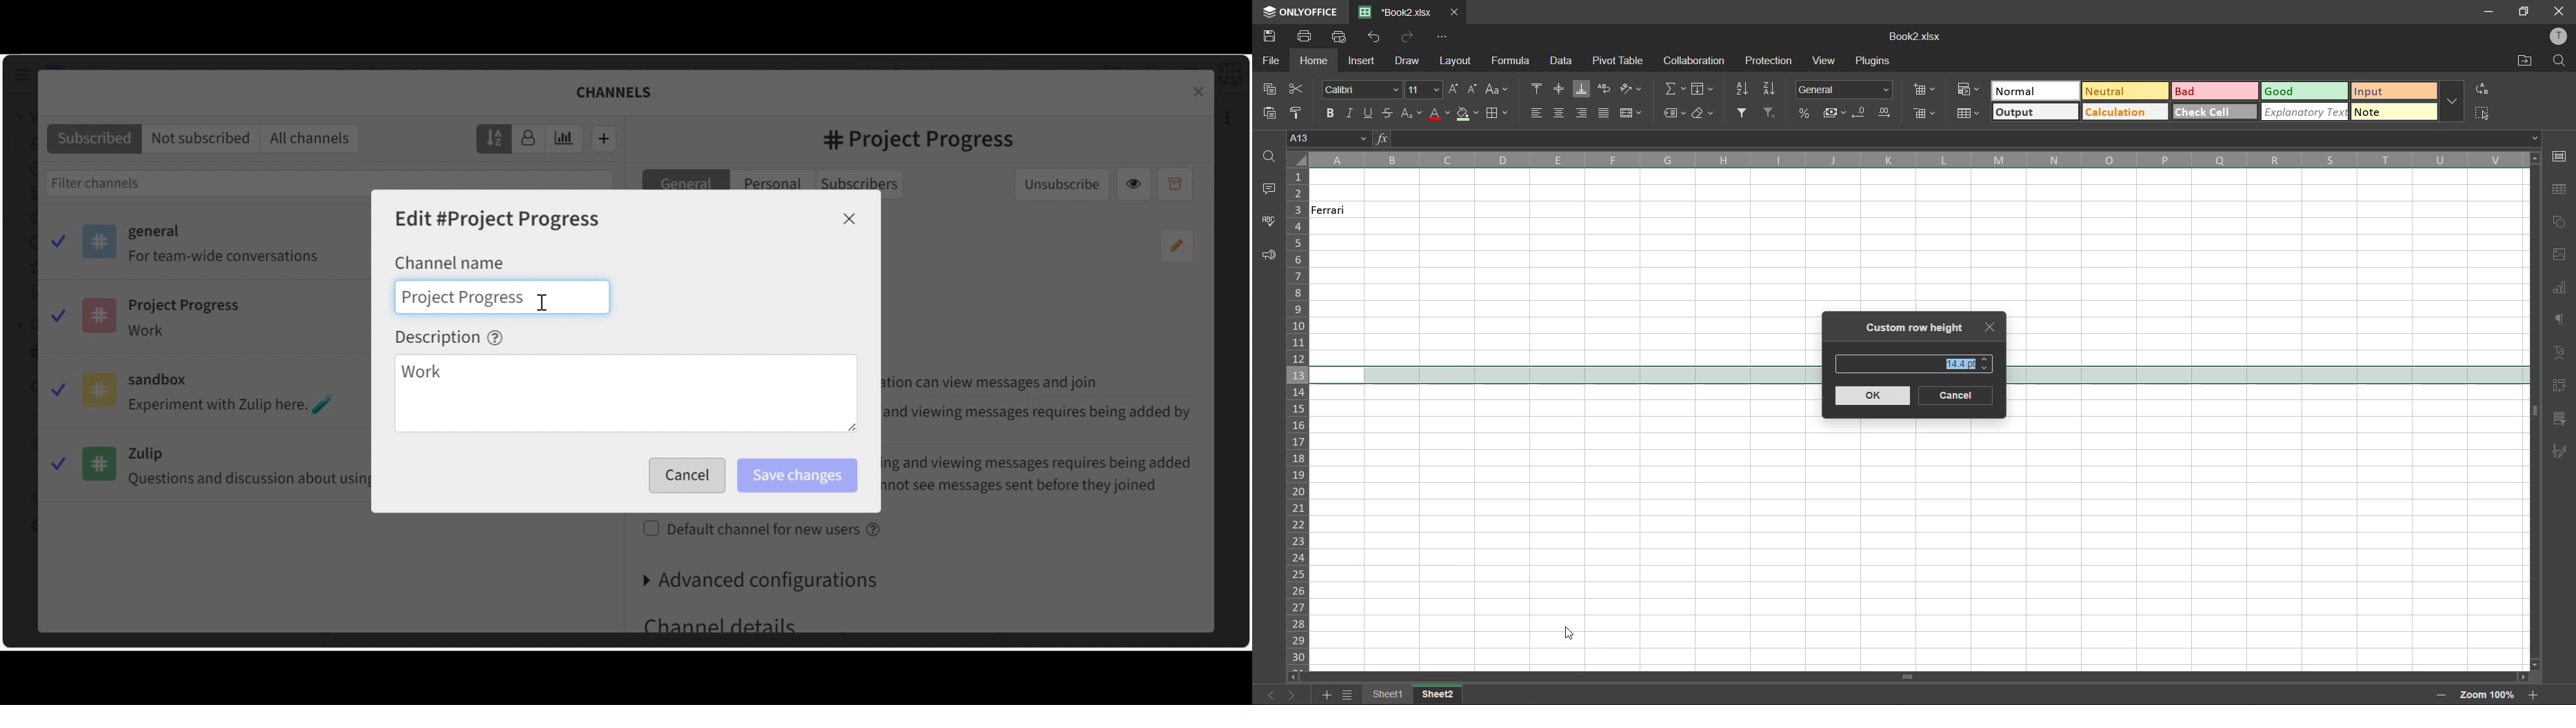 This screenshot has width=2576, height=728. I want to click on existing height, so click(1966, 362).